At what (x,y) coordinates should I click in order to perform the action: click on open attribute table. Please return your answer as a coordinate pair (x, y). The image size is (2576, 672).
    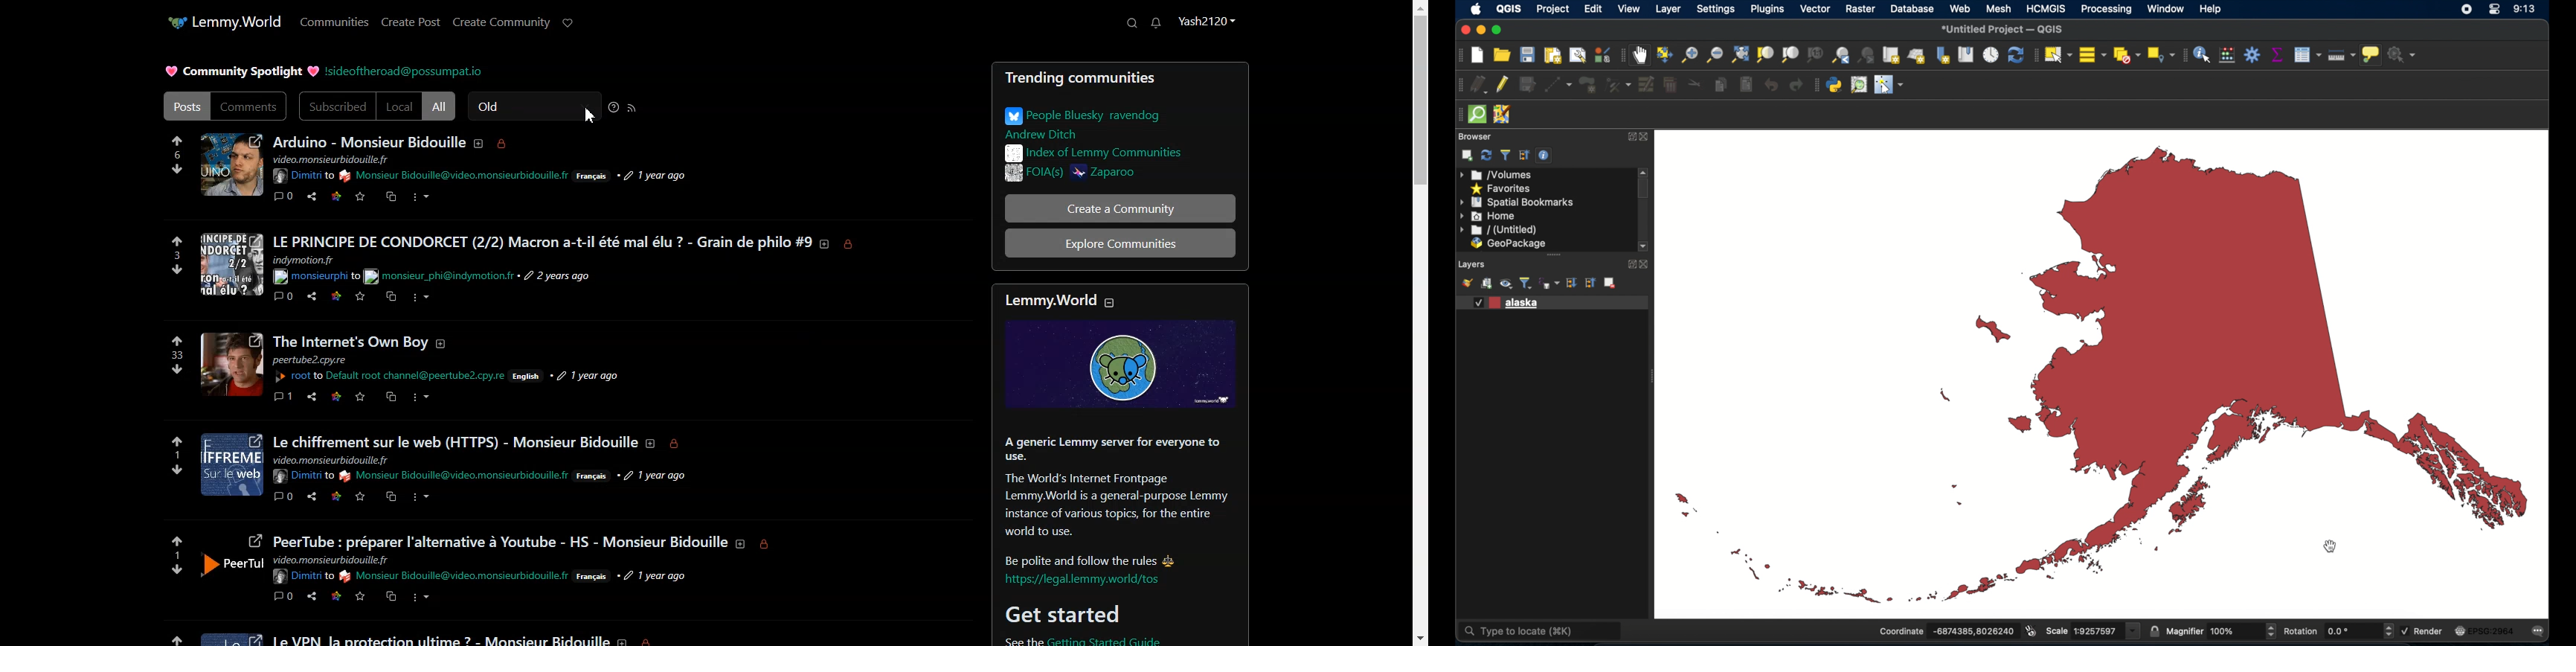
    Looking at the image, I should click on (2309, 54).